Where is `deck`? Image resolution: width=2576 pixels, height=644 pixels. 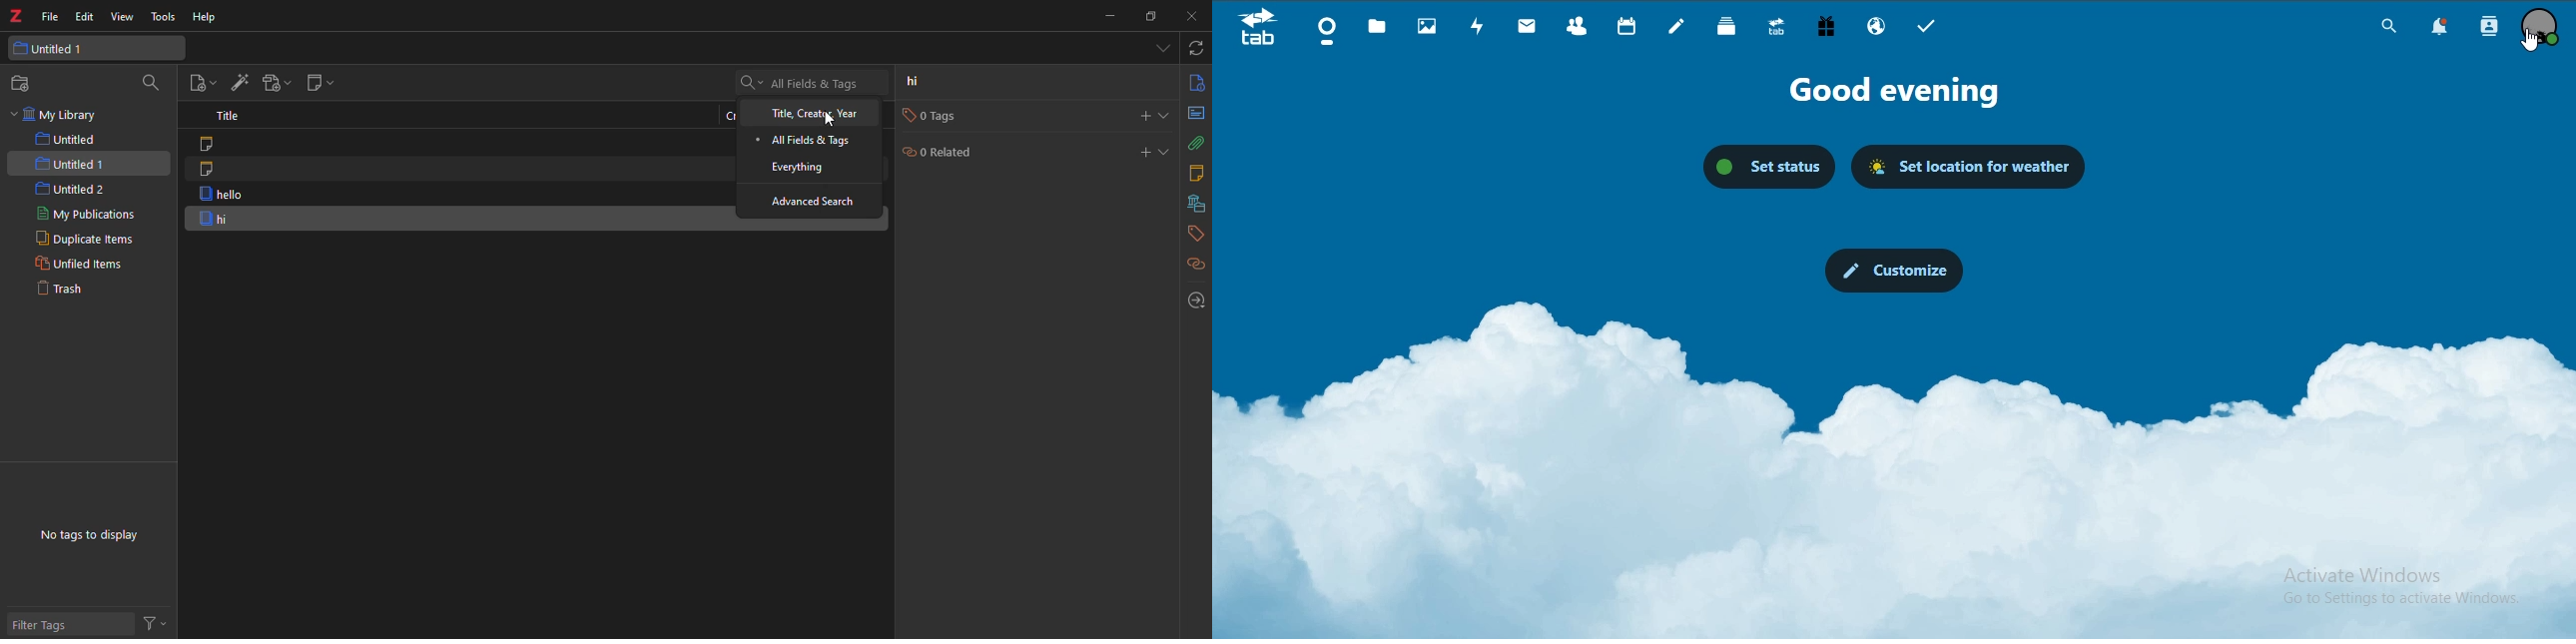
deck is located at coordinates (1731, 28).